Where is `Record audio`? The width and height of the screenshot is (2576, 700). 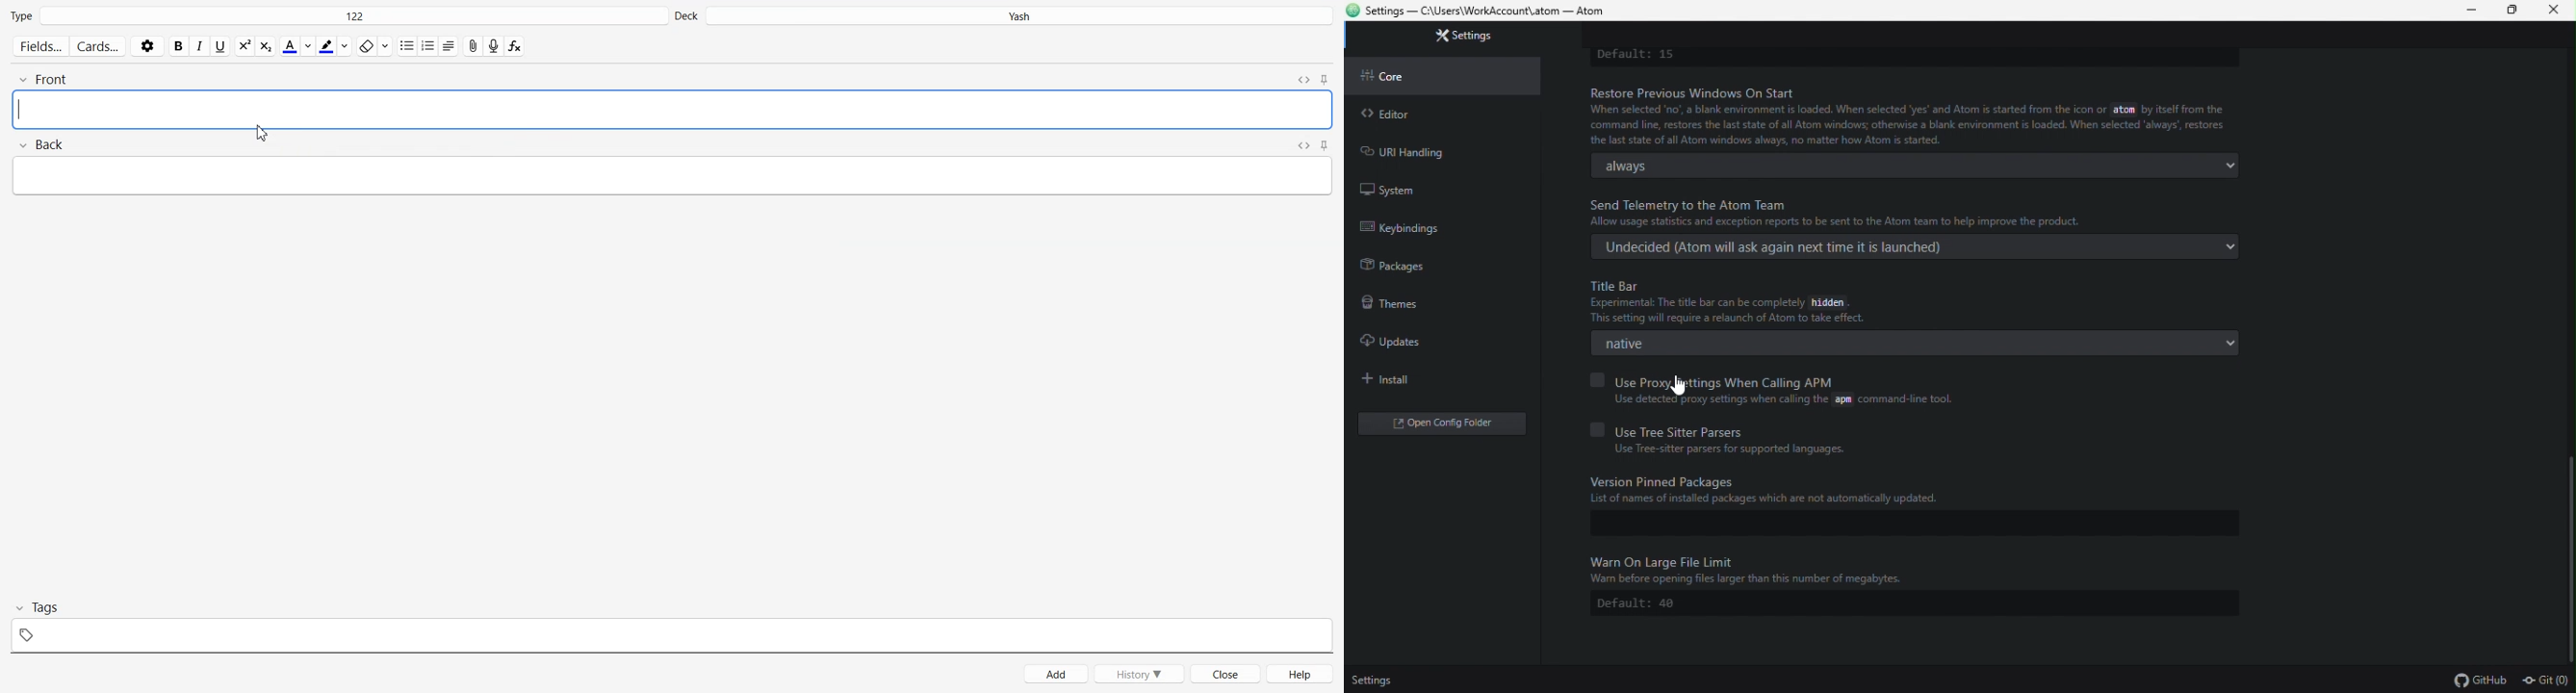
Record audio is located at coordinates (494, 46).